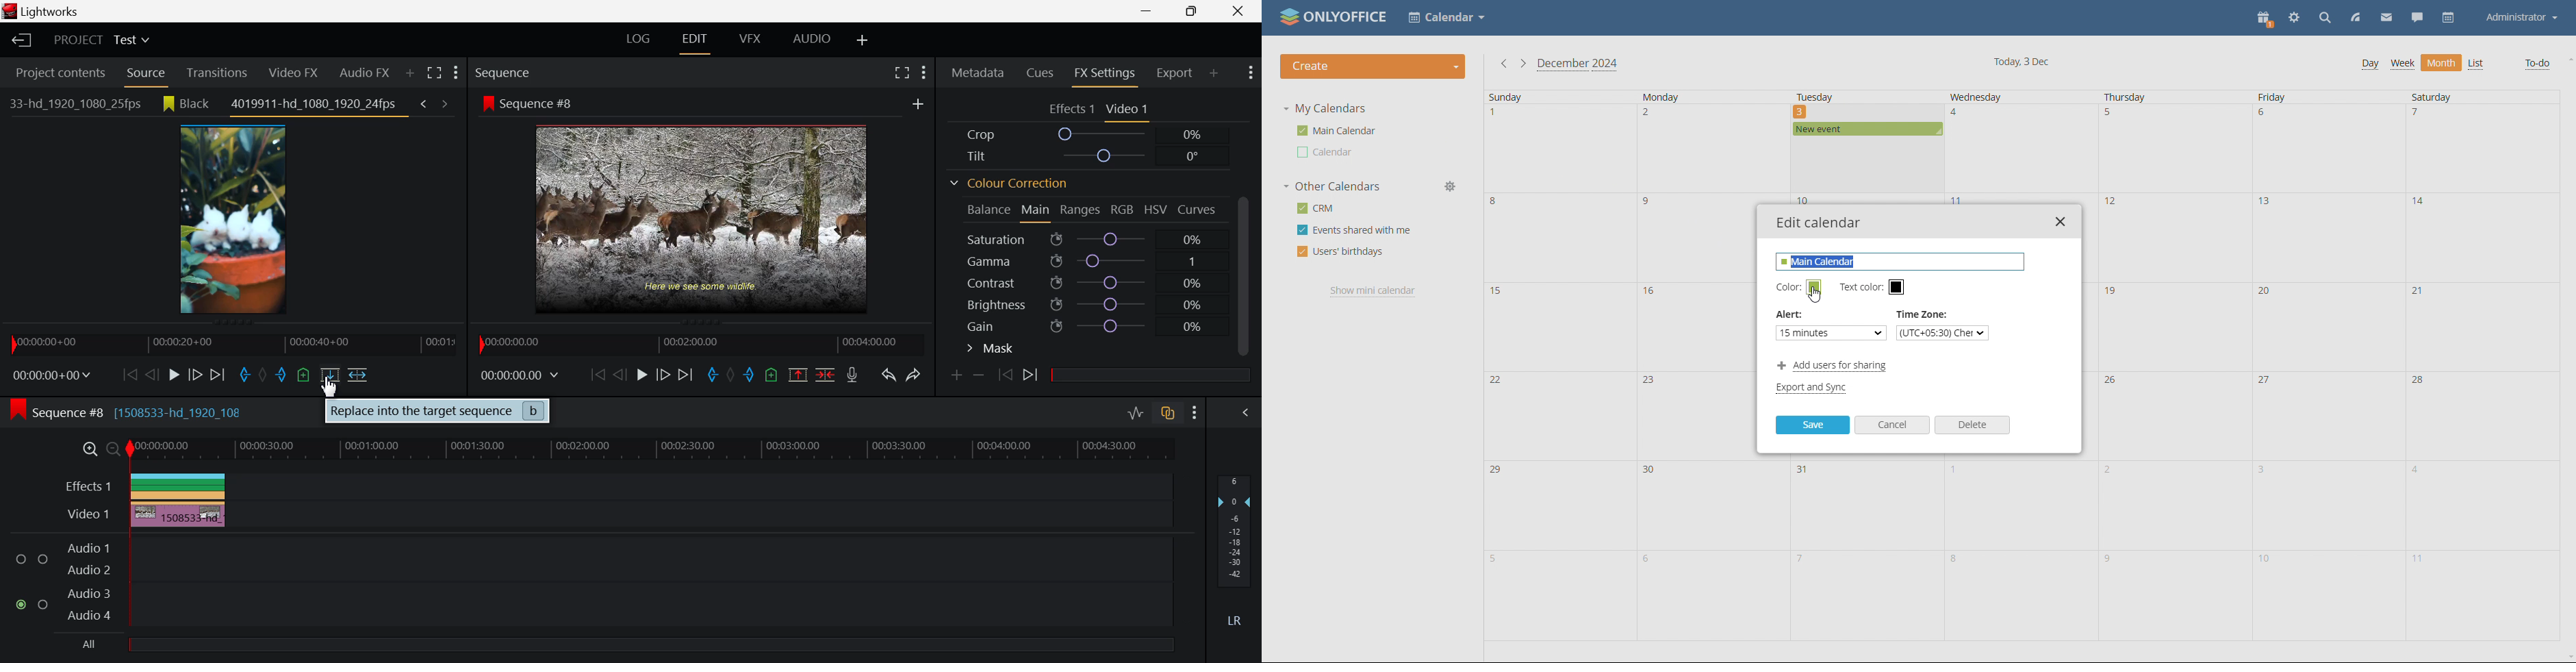 This screenshot has height=672, width=2576. Describe the element at coordinates (1831, 366) in the screenshot. I see `add users for sharing` at that location.